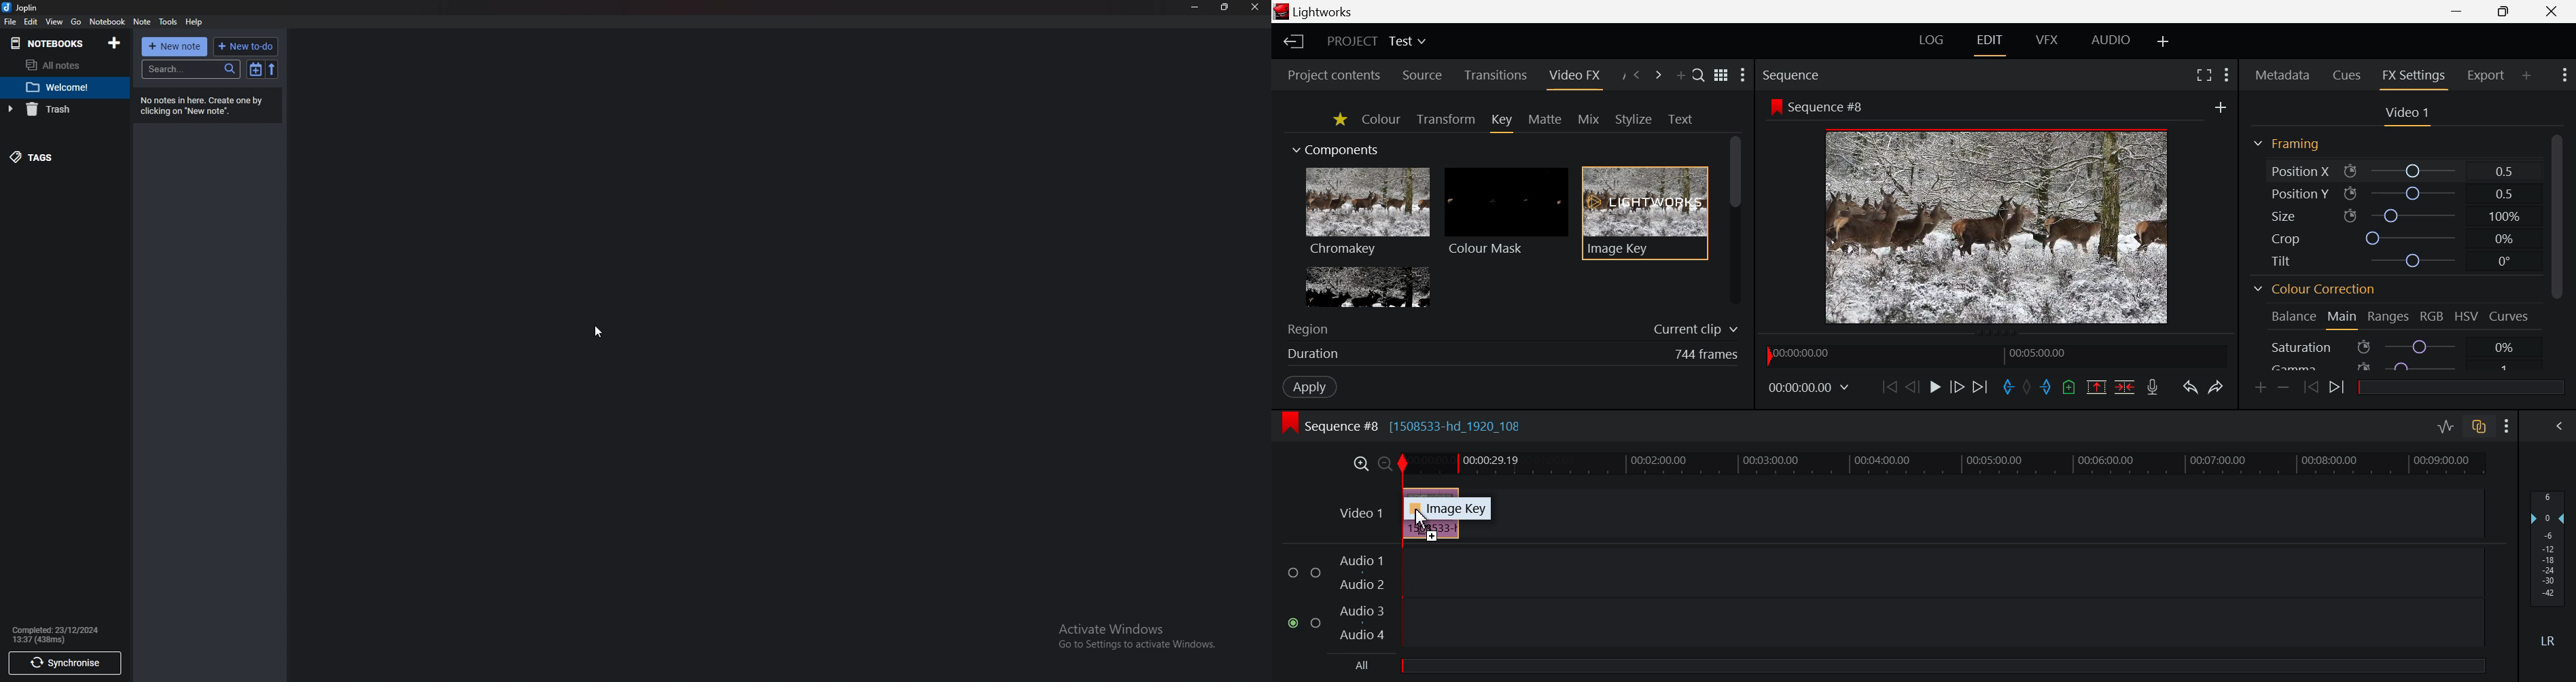  Describe the element at coordinates (2155, 389) in the screenshot. I see `Record Voiceover` at that location.